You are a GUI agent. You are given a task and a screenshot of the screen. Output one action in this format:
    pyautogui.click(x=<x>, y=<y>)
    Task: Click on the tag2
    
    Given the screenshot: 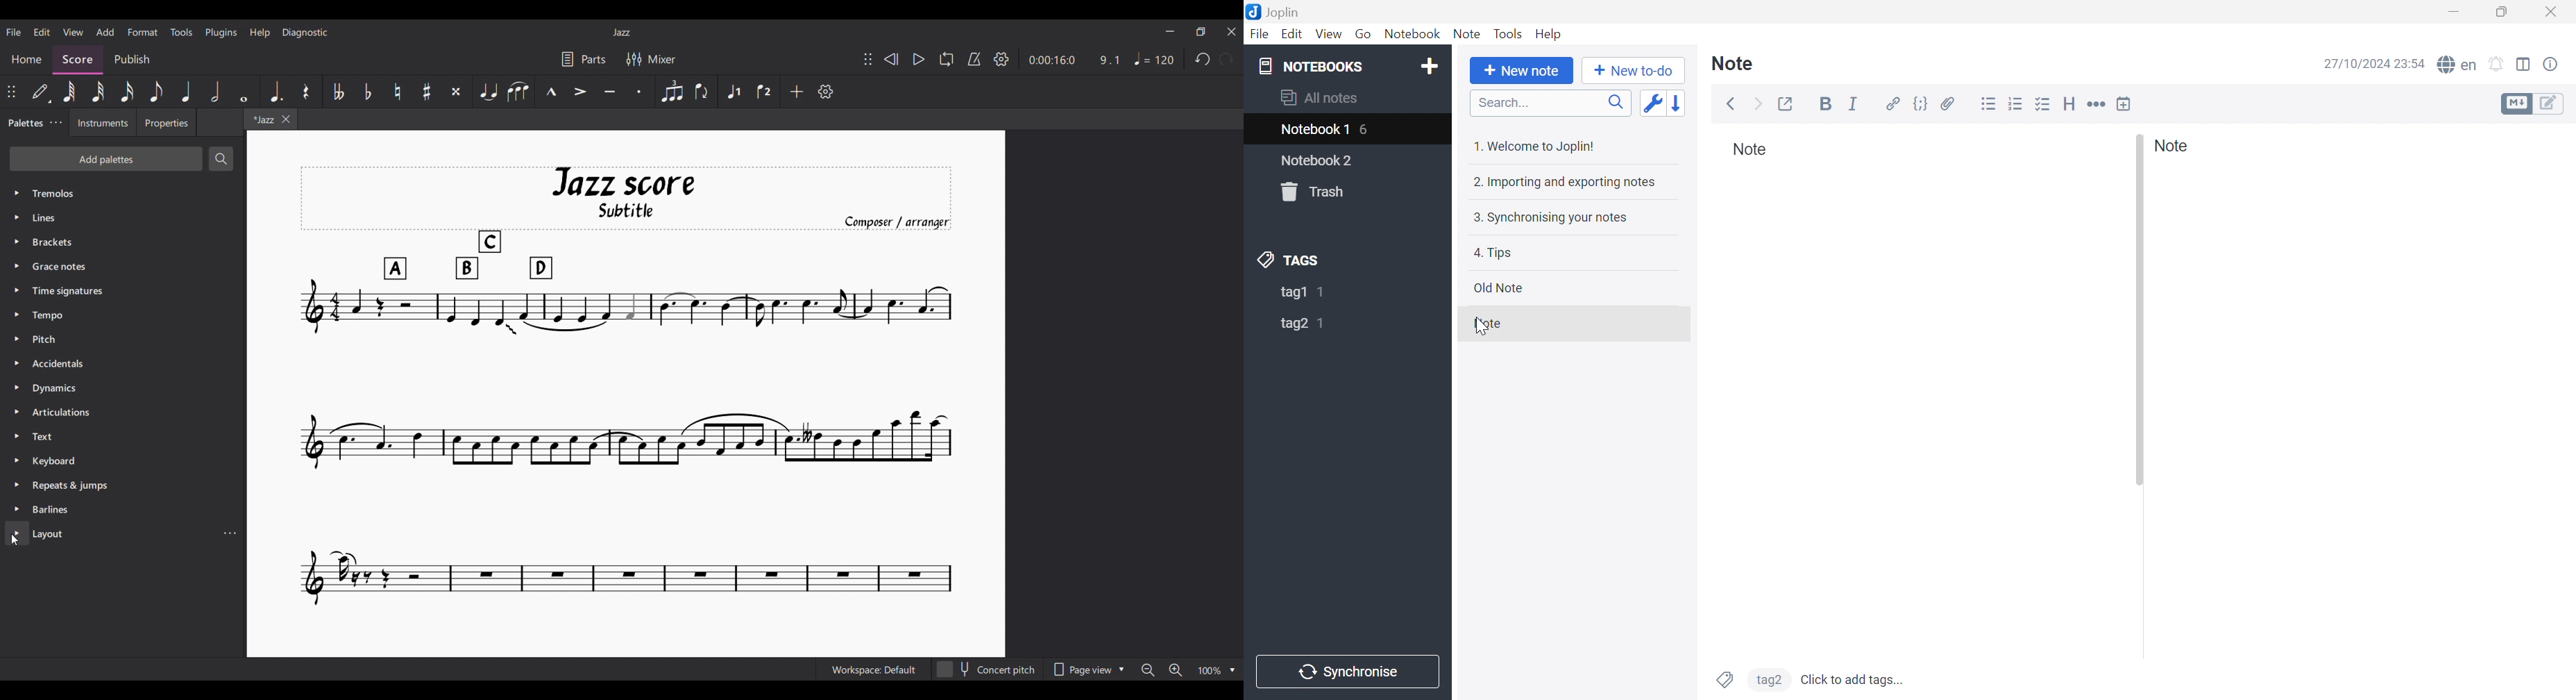 What is the action you would take?
    pyautogui.click(x=1295, y=324)
    